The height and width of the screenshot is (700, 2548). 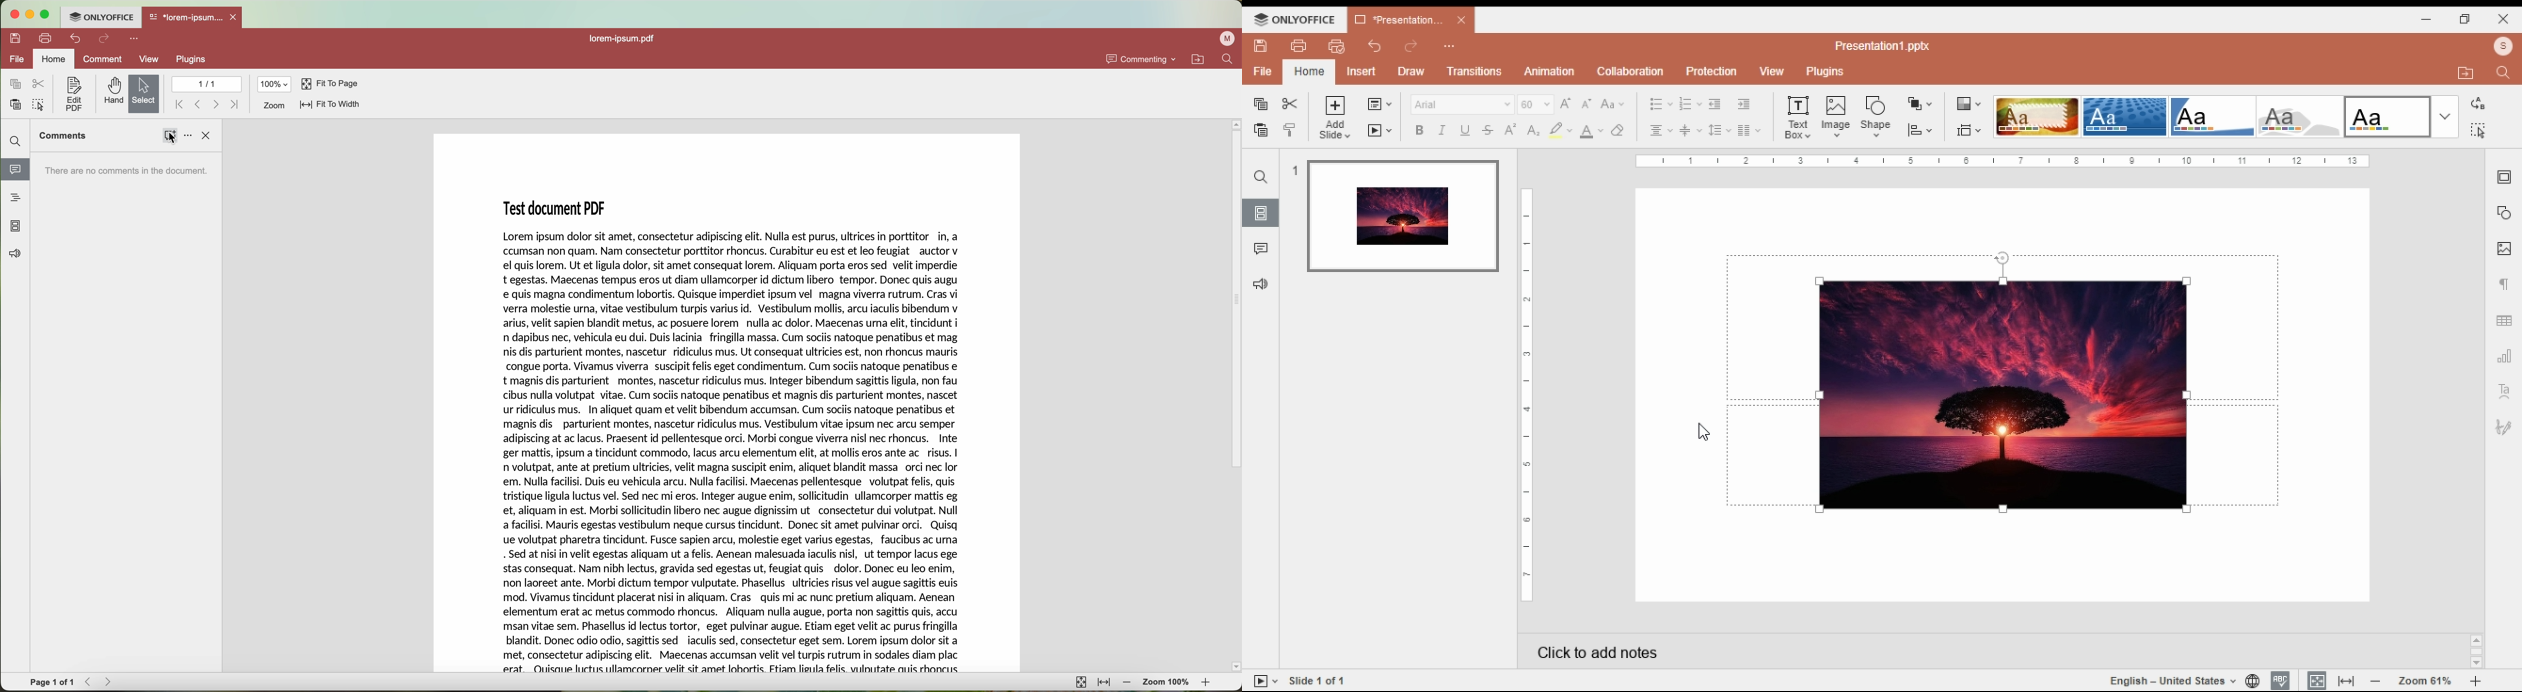 I want to click on Scrollbar, so click(x=2474, y=651).